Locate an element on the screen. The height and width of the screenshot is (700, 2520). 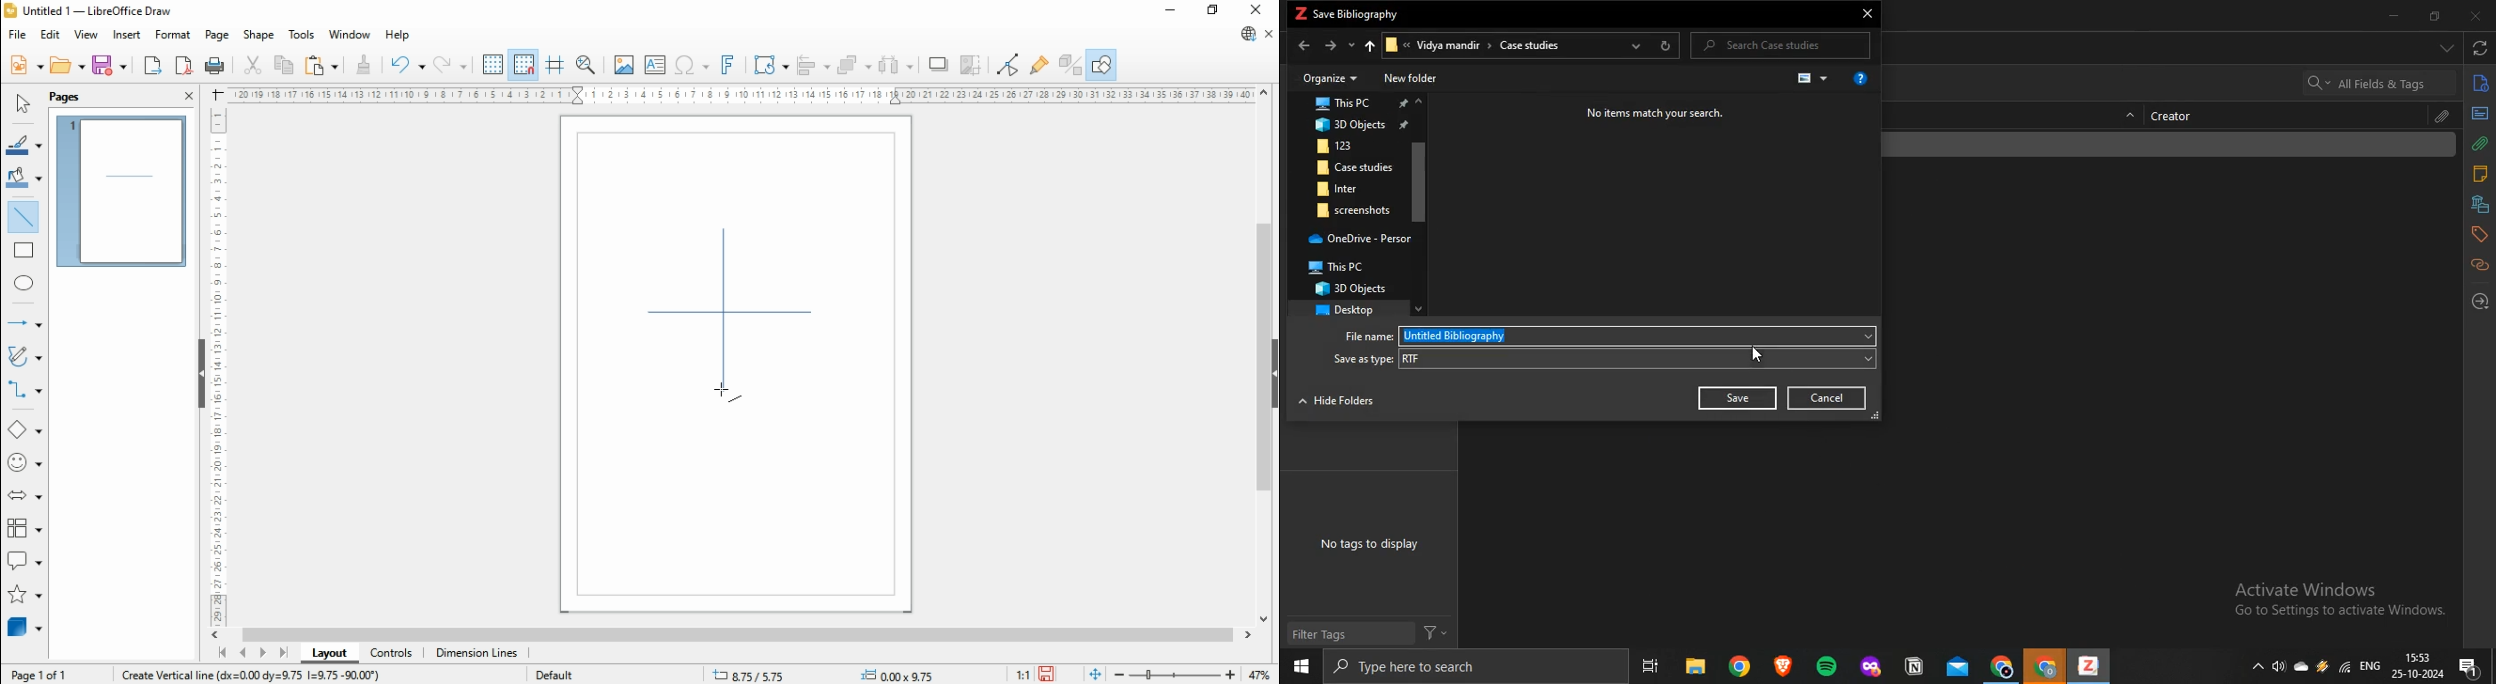
insert is located at coordinates (126, 35).